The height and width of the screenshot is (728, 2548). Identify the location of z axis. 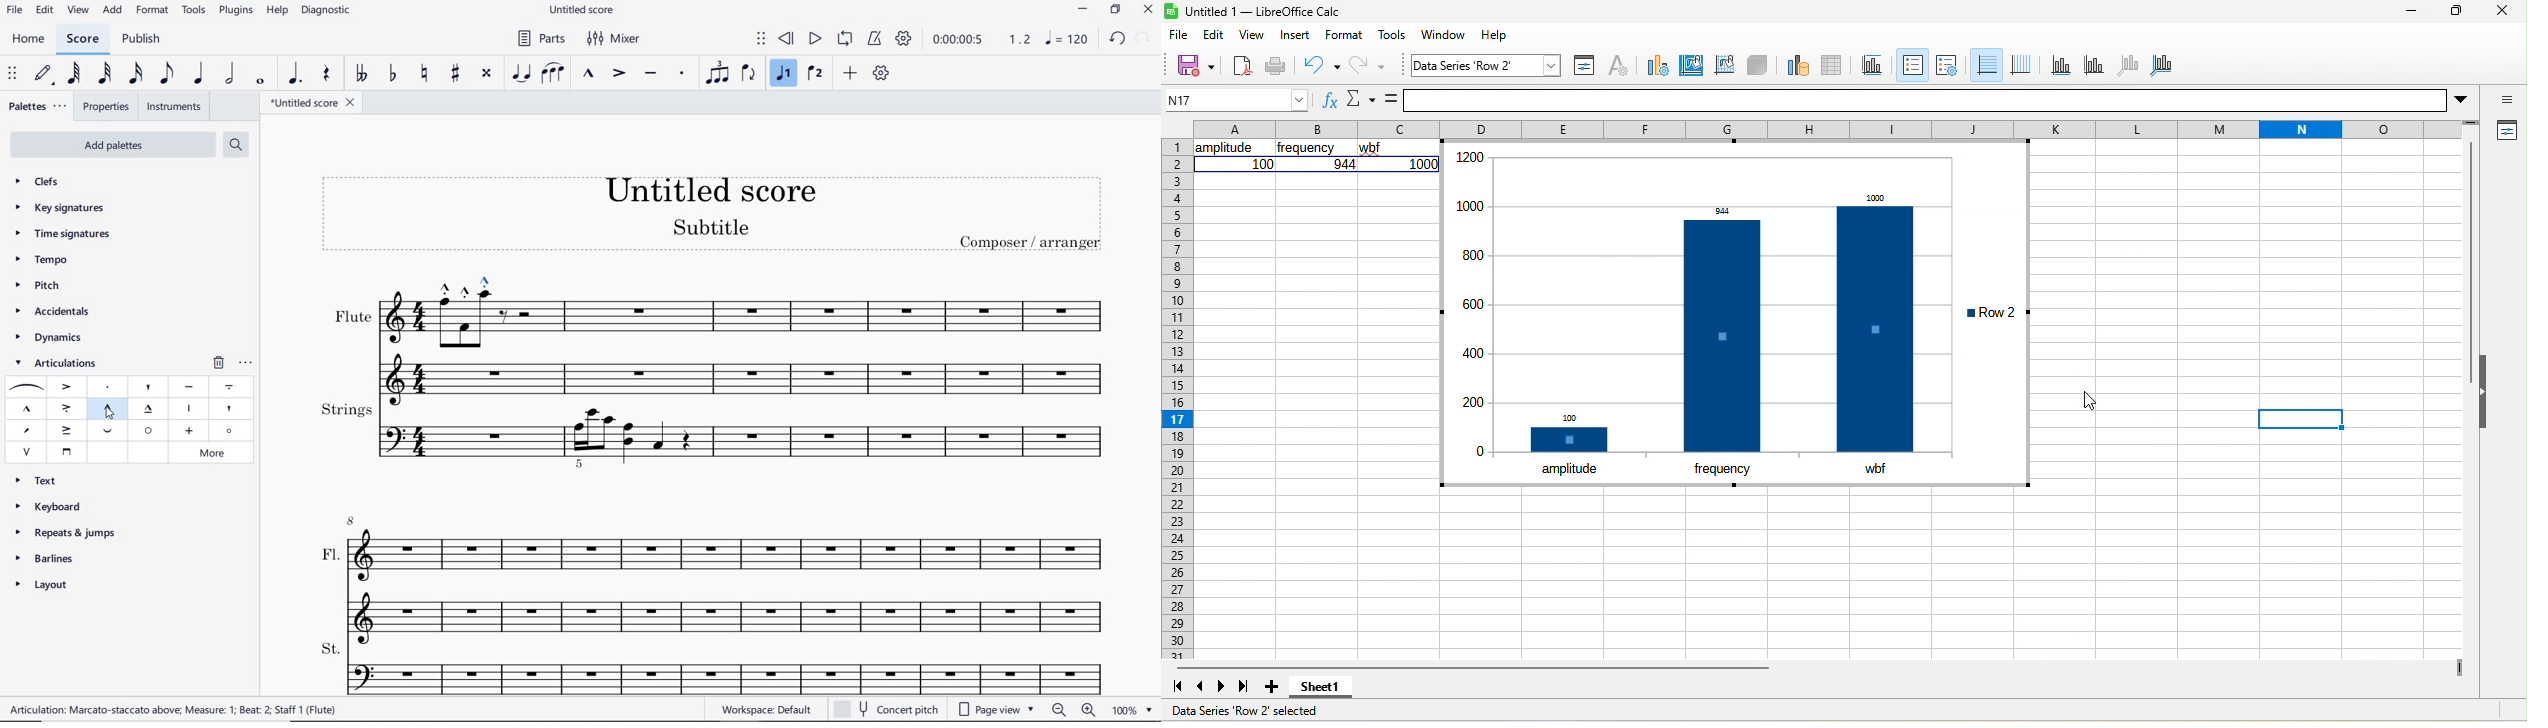
(2135, 66).